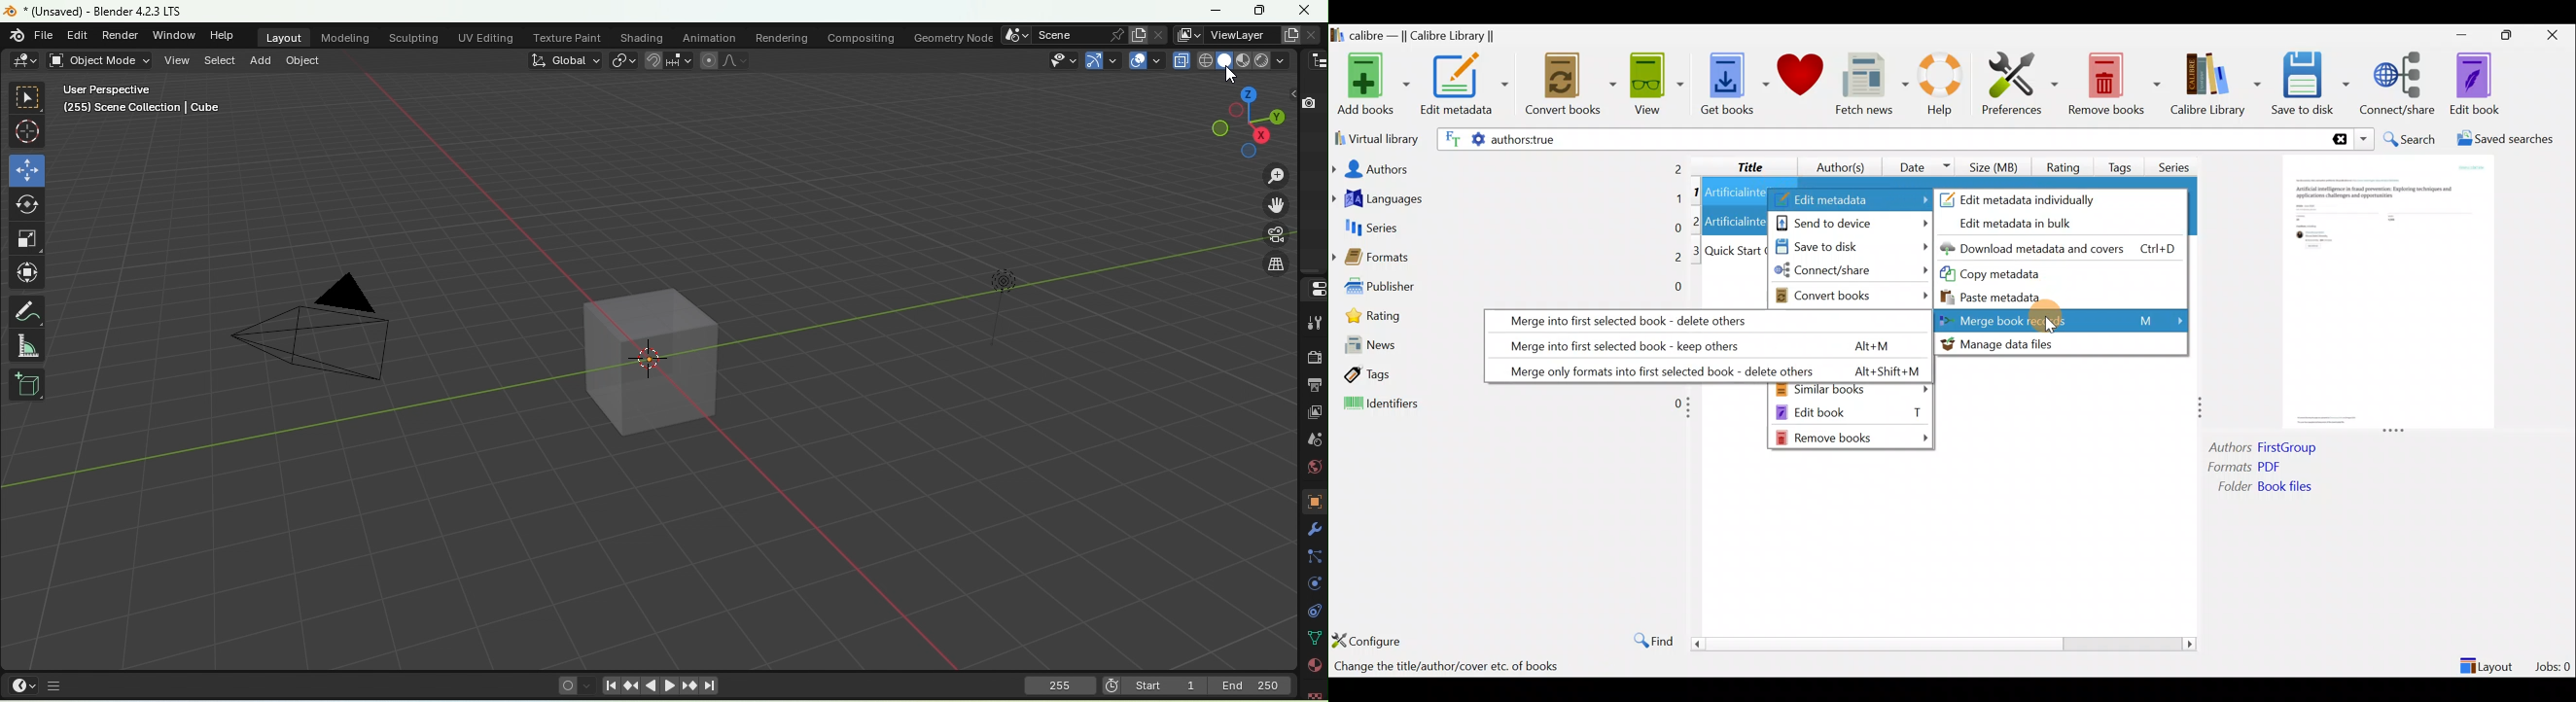 Image resolution: width=2576 pixels, height=728 pixels. I want to click on Folder: Book files, so click(2297, 488).